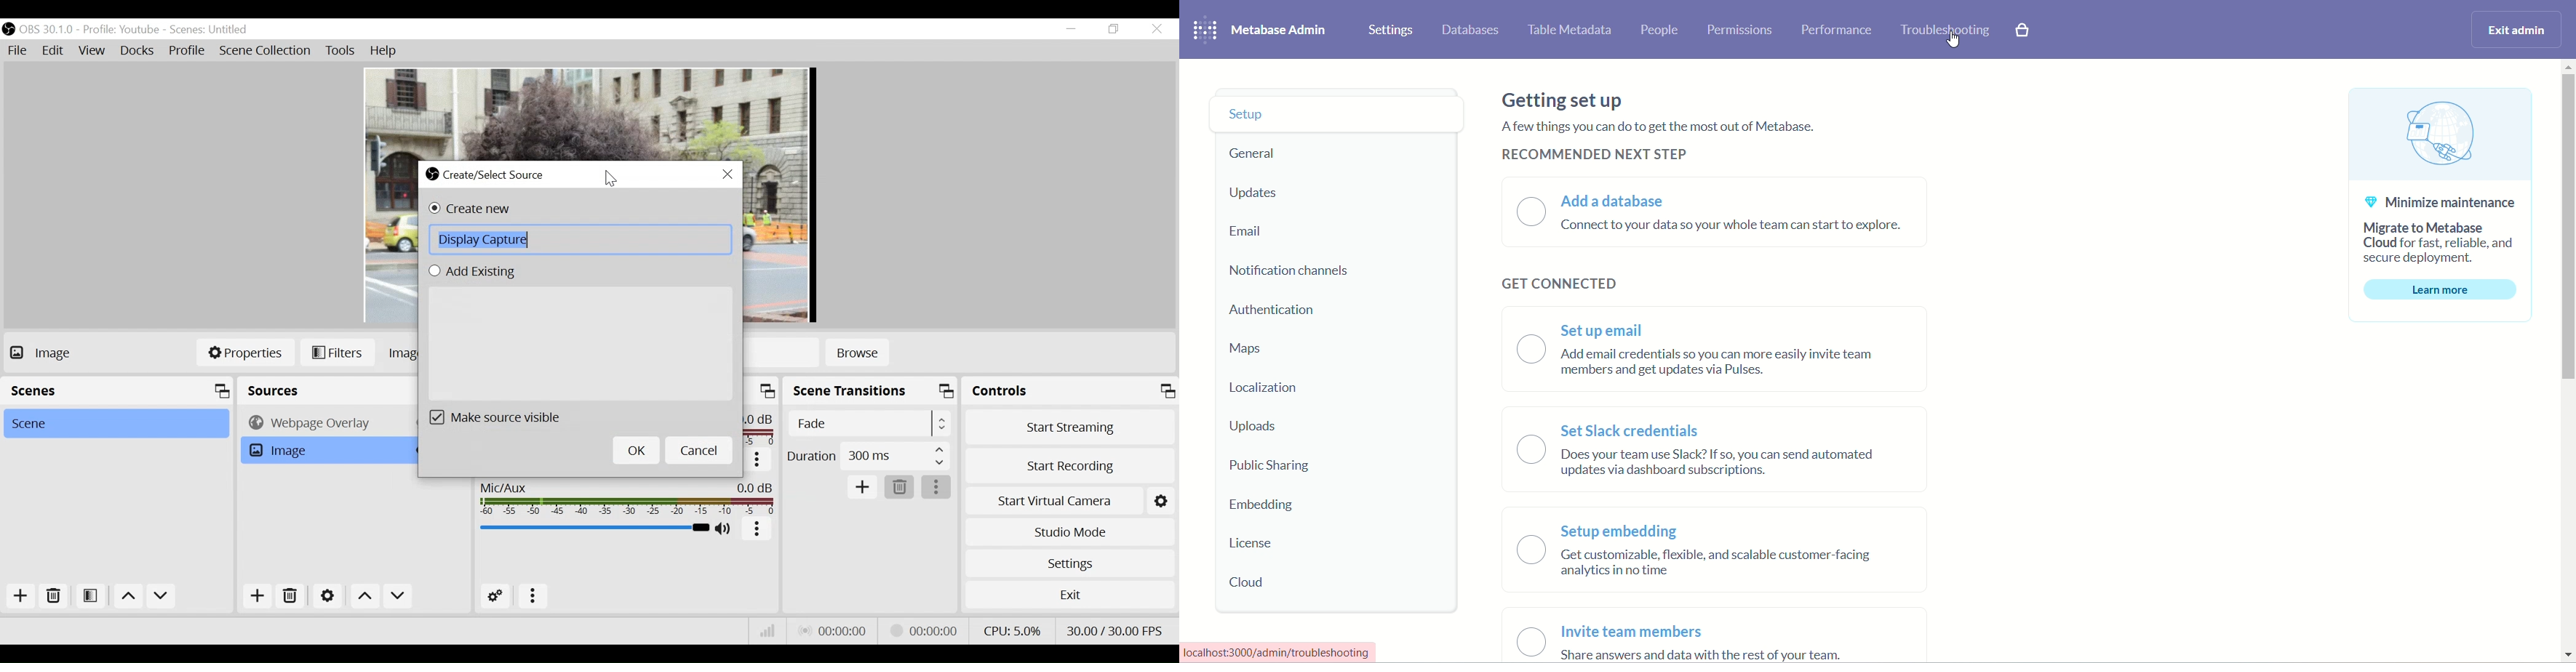 This screenshot has height=672, width=2576. What do you see at coordinates (257, 595) in the screenshot?
I see `Add` at bounding box center [257, 595].